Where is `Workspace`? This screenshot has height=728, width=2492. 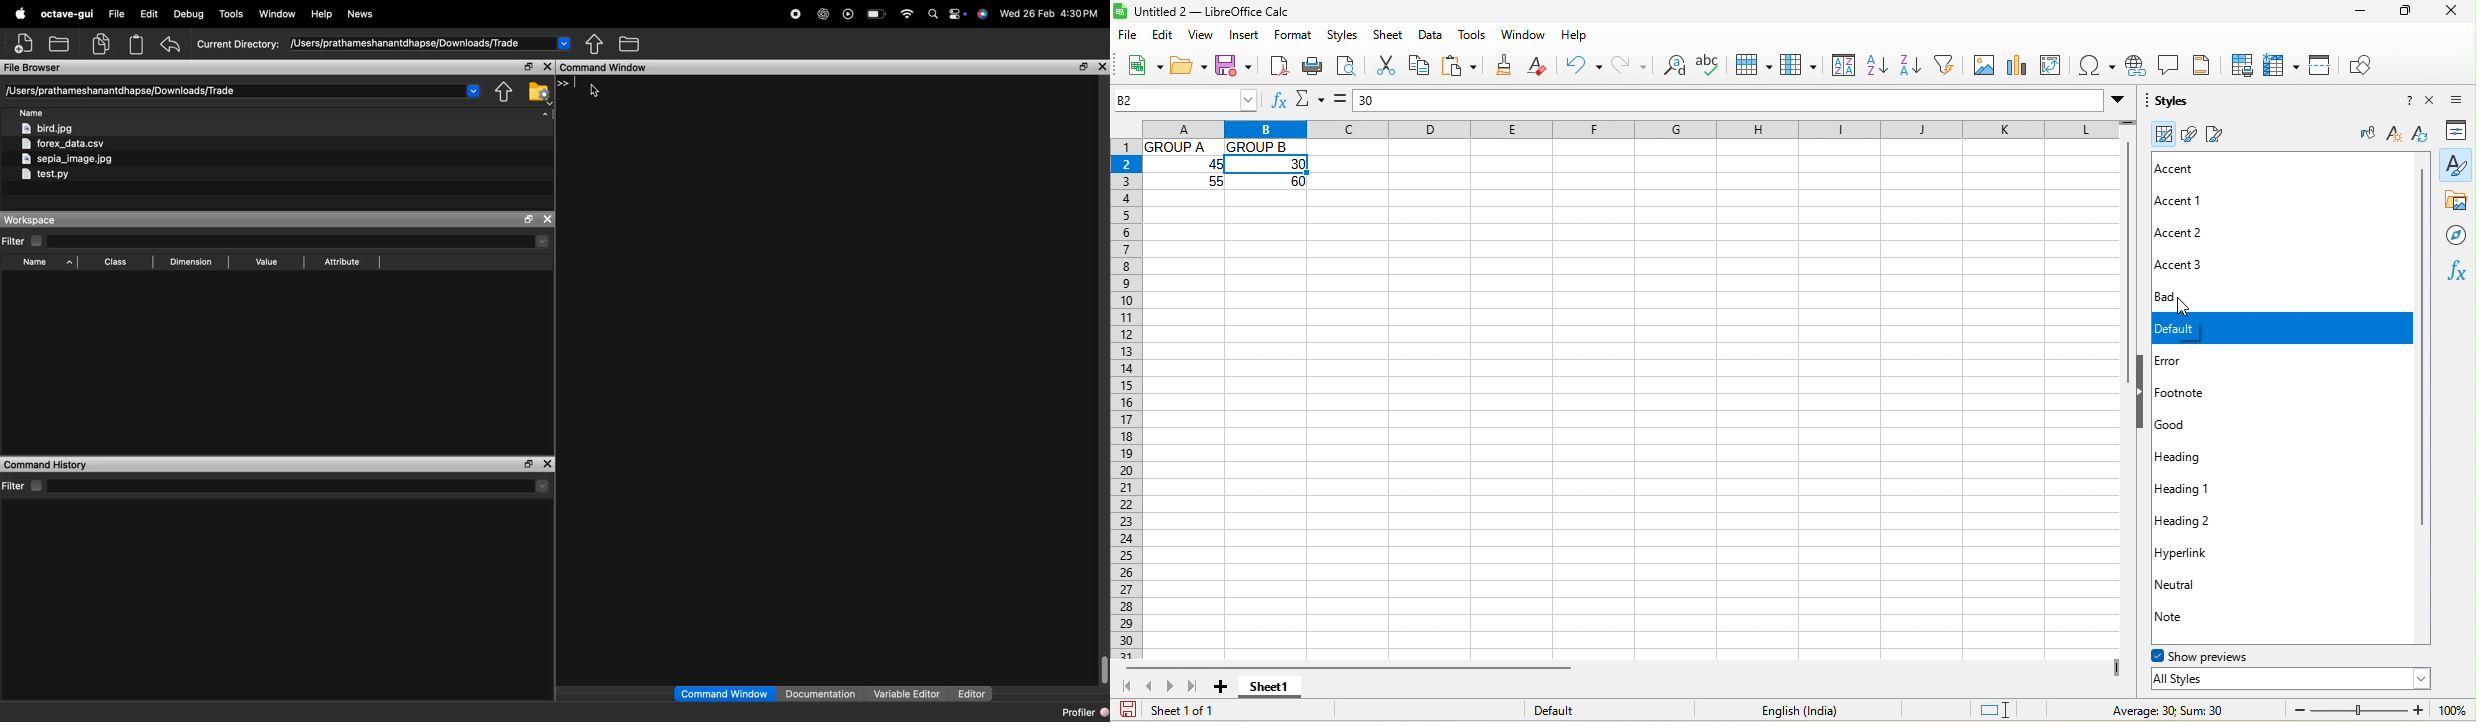
Workspace is located at coordinates (30, 221).